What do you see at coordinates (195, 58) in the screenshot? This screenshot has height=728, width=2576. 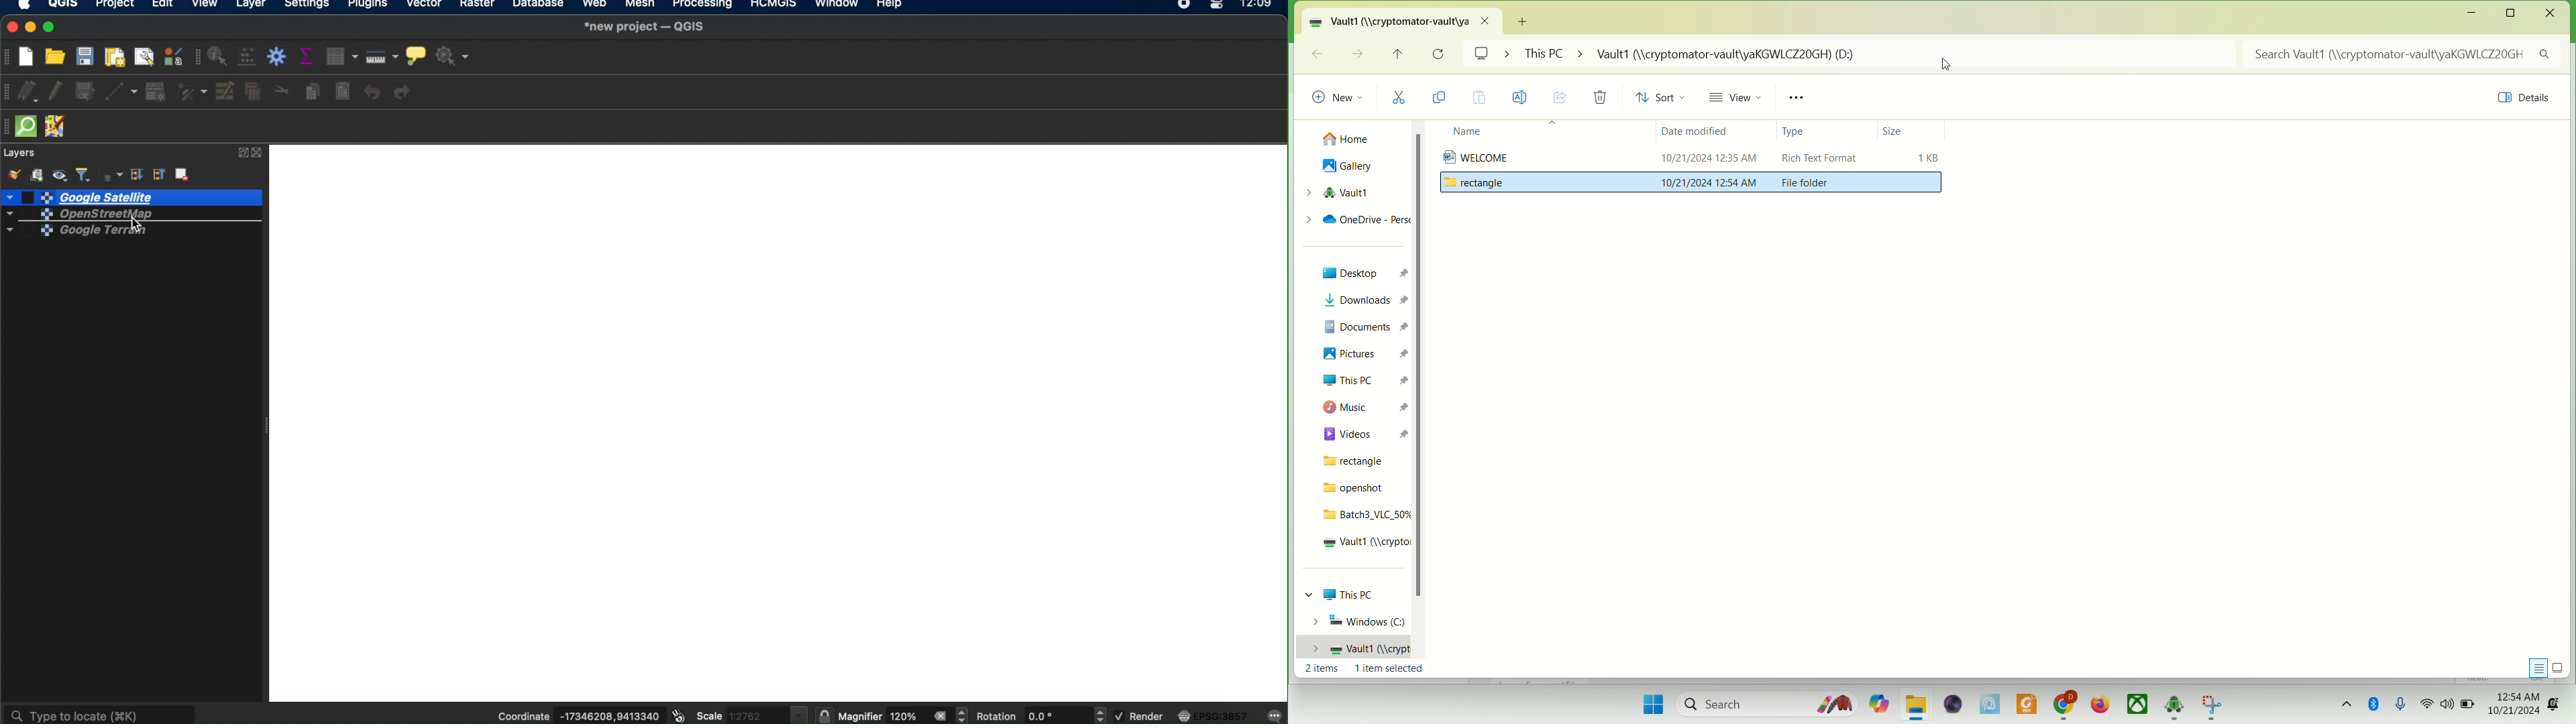 I see `attributes toolbar` at bounding box center [195, 58].